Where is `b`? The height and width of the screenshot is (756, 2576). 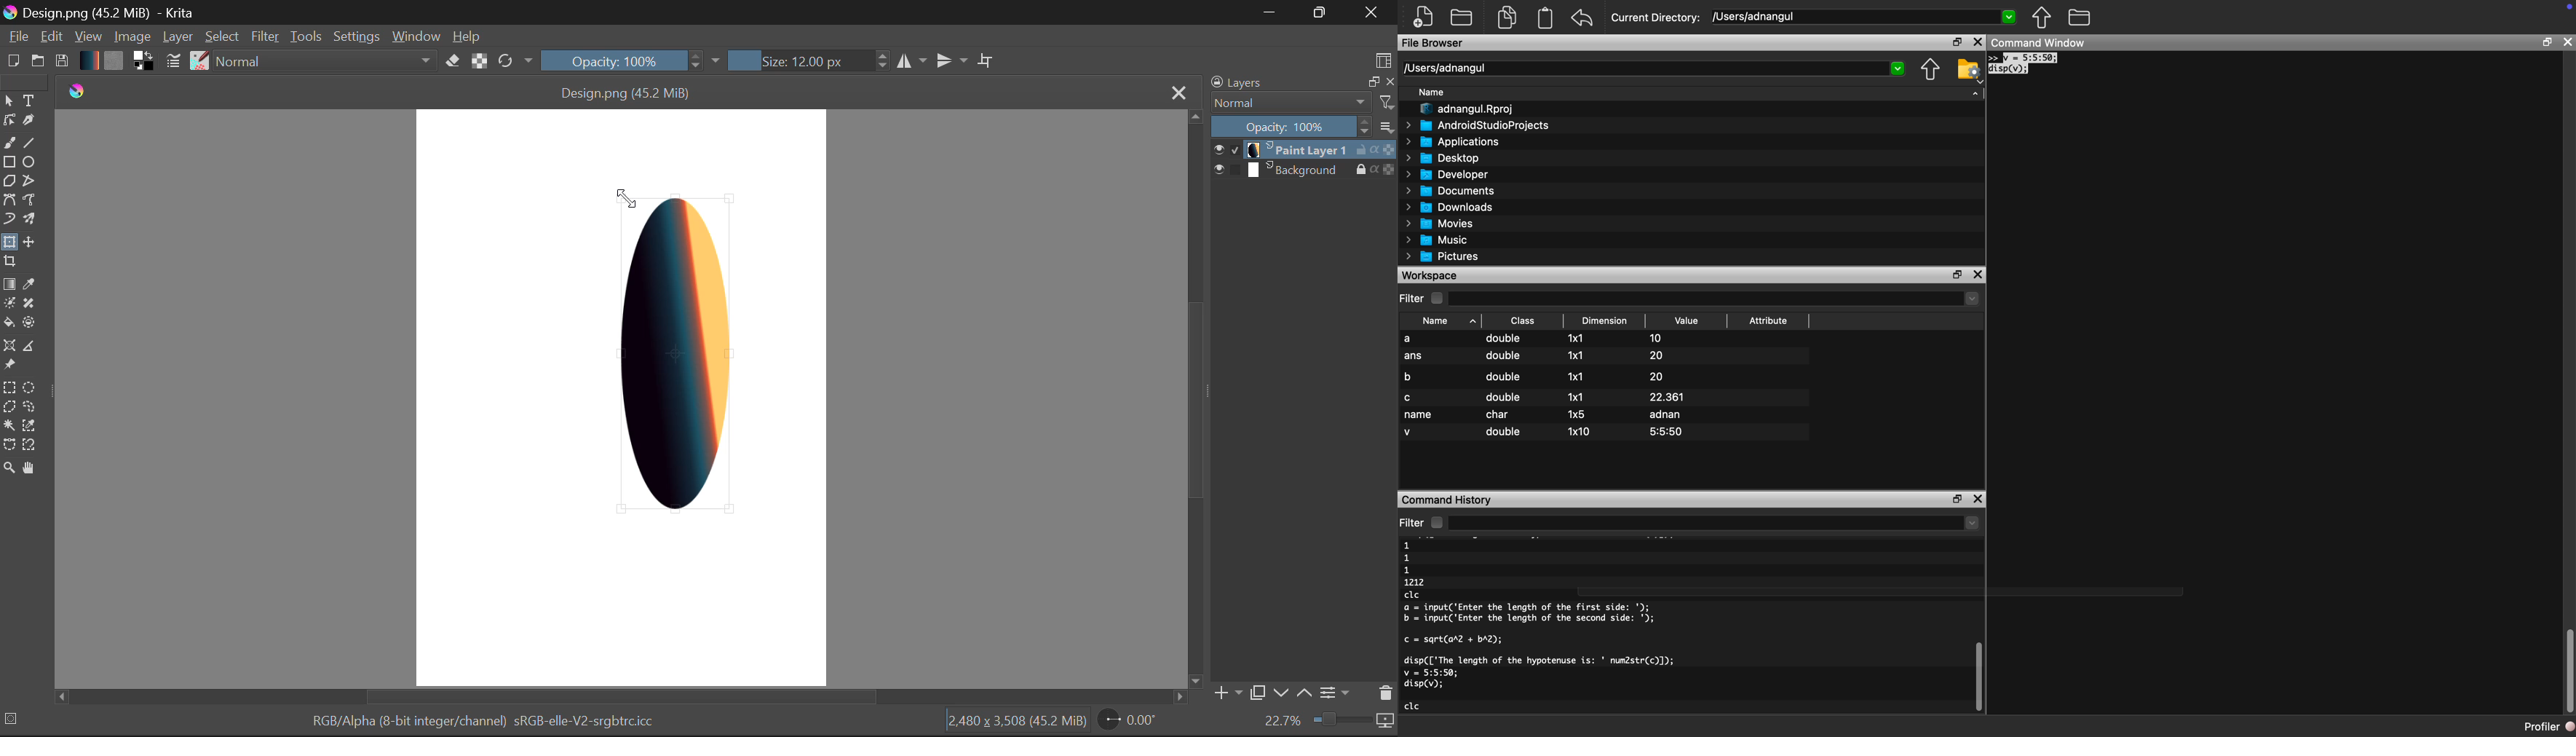 b is located at coordinates (1409, 378).